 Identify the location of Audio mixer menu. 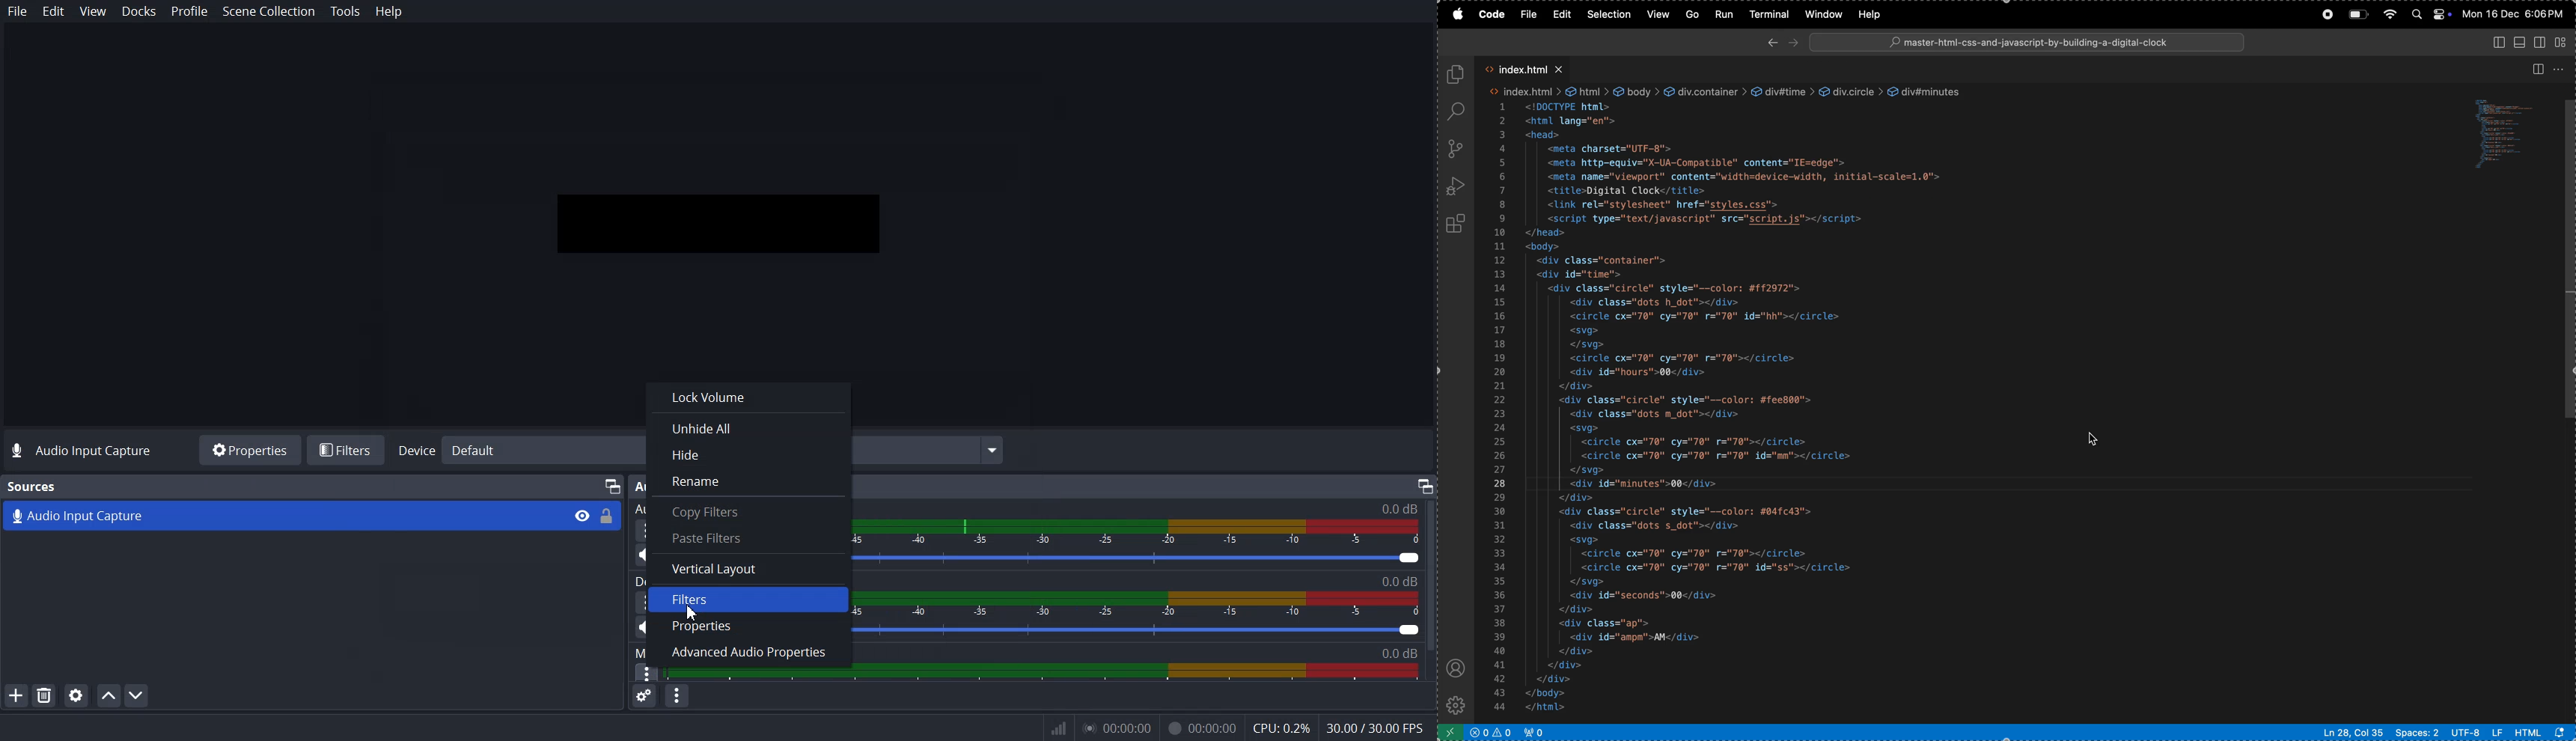
(677, 698).